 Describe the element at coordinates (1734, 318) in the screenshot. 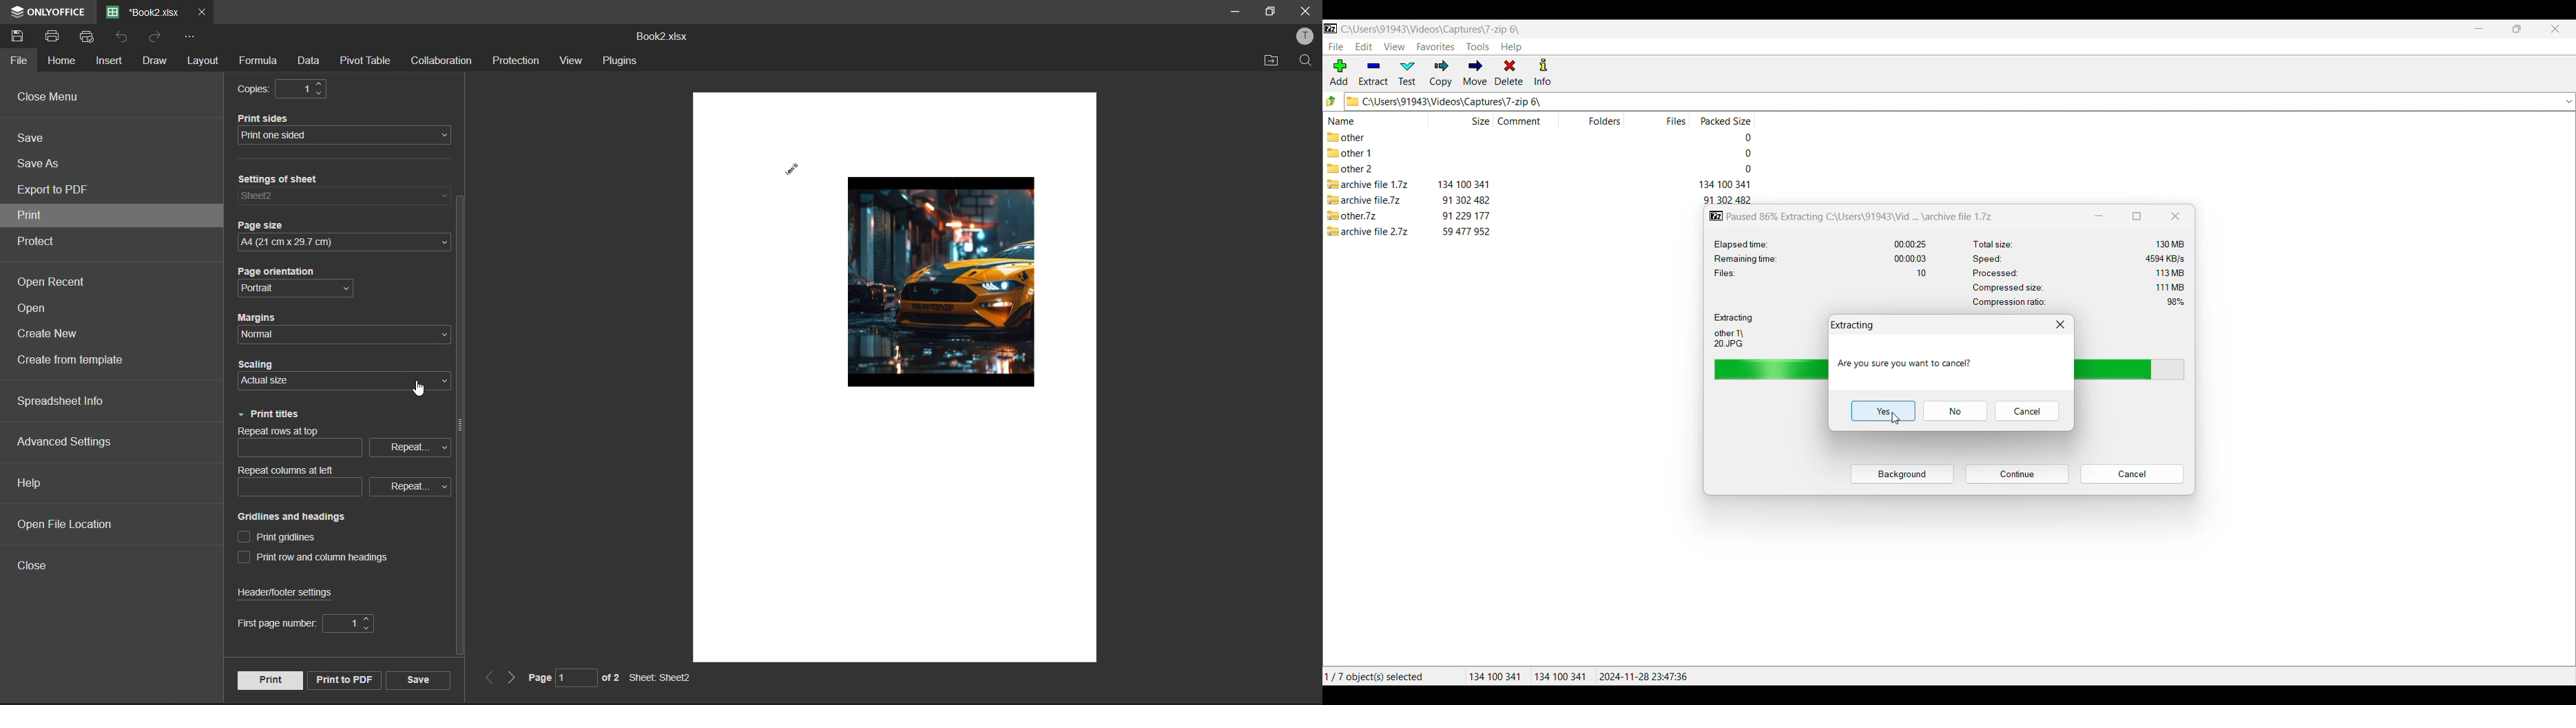

I see `Extracting` at that location.